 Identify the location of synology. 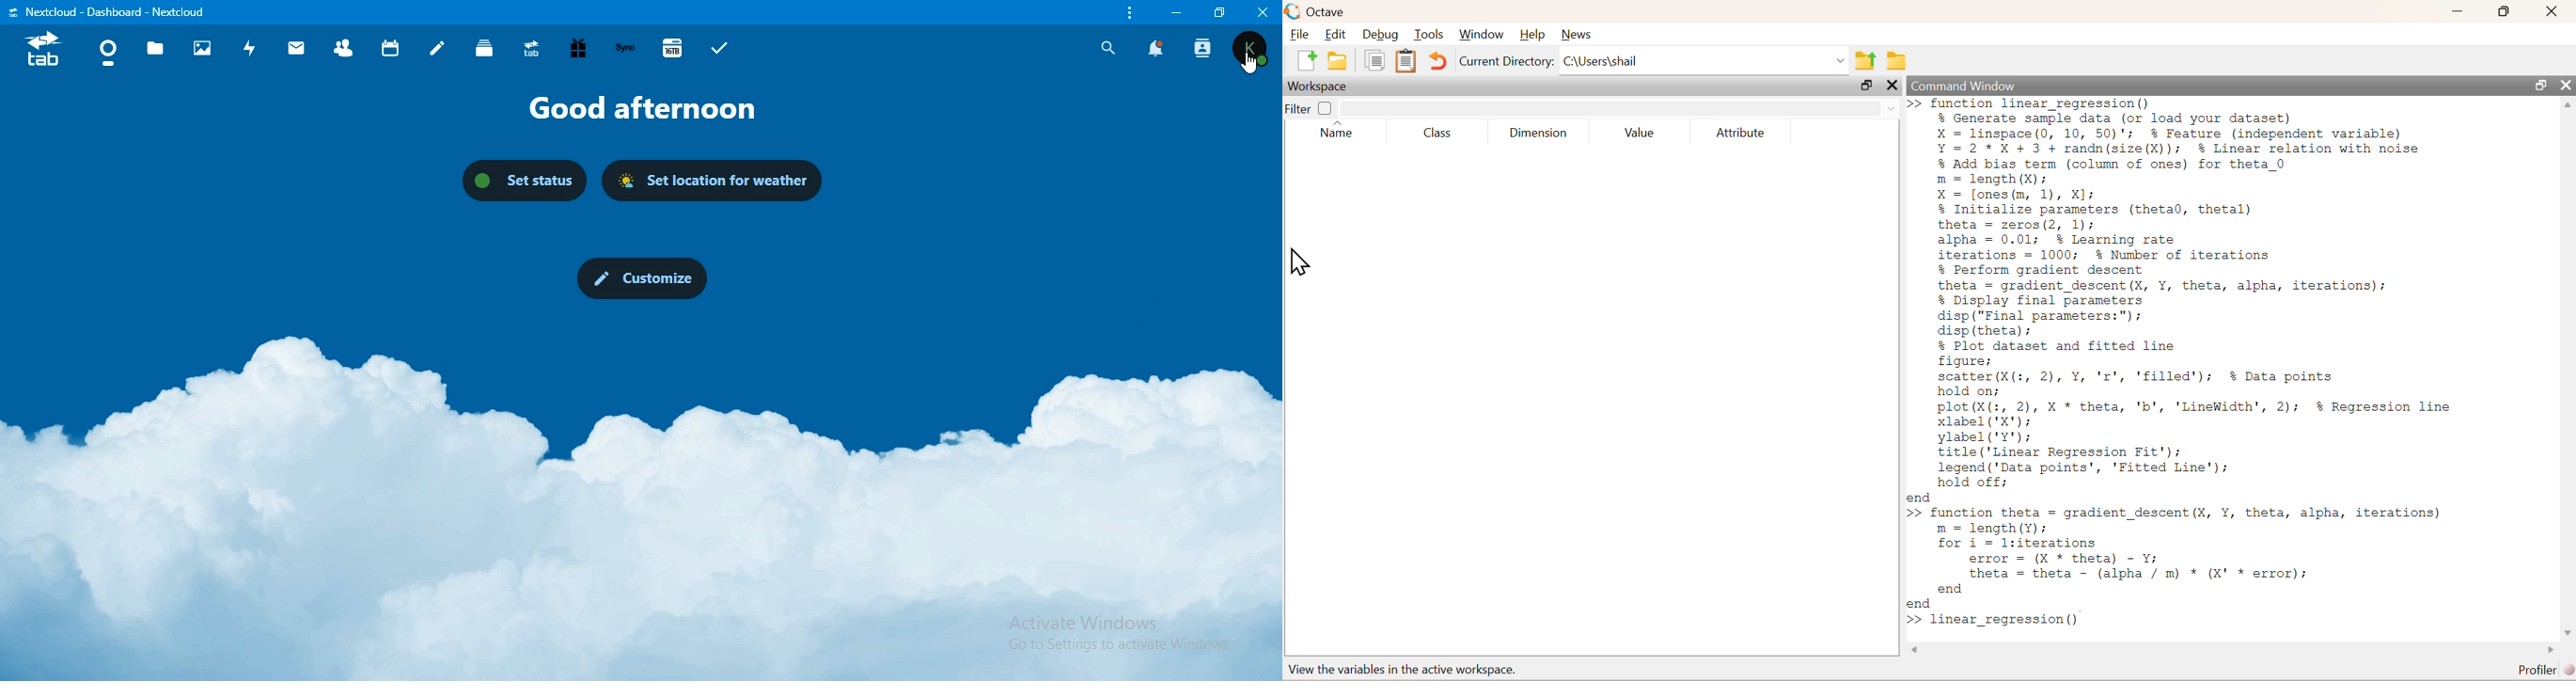
(628, 48).